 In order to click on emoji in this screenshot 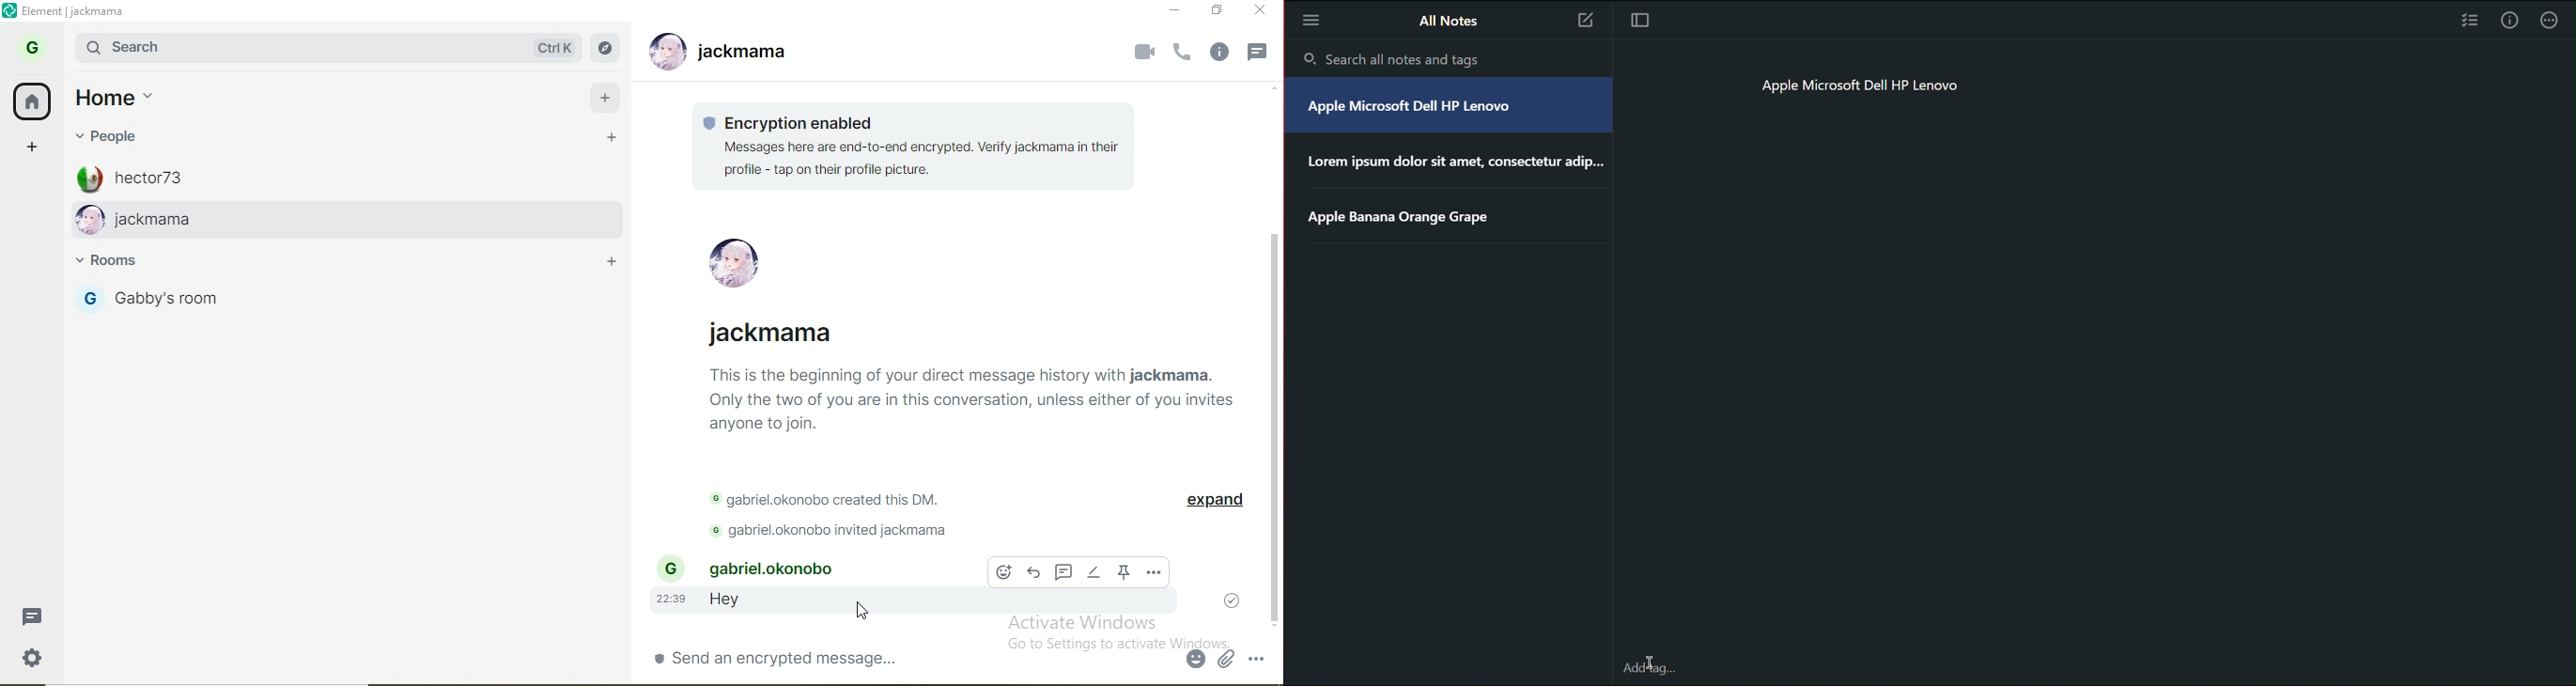, I will do `click(1195, 658)`.